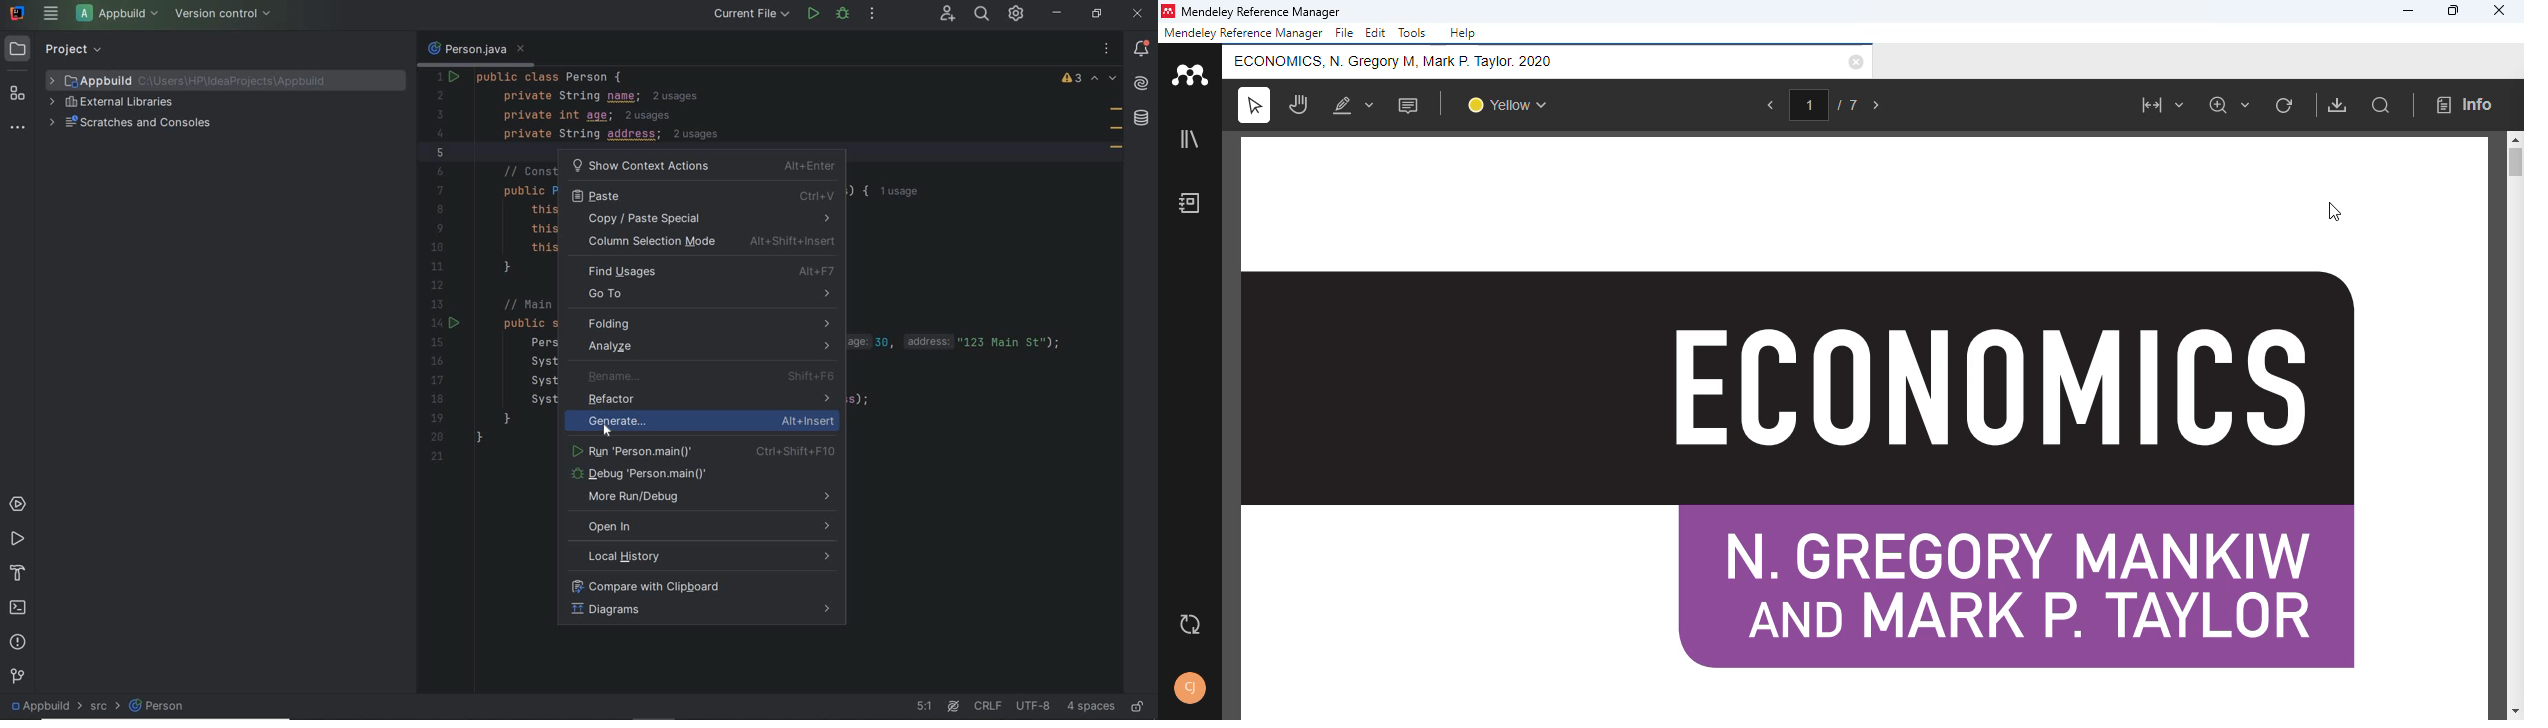 The image size is (2548, 728). Describe the element at coordinates (1826, 105) in the screenshot. I see `1/7` at that location.